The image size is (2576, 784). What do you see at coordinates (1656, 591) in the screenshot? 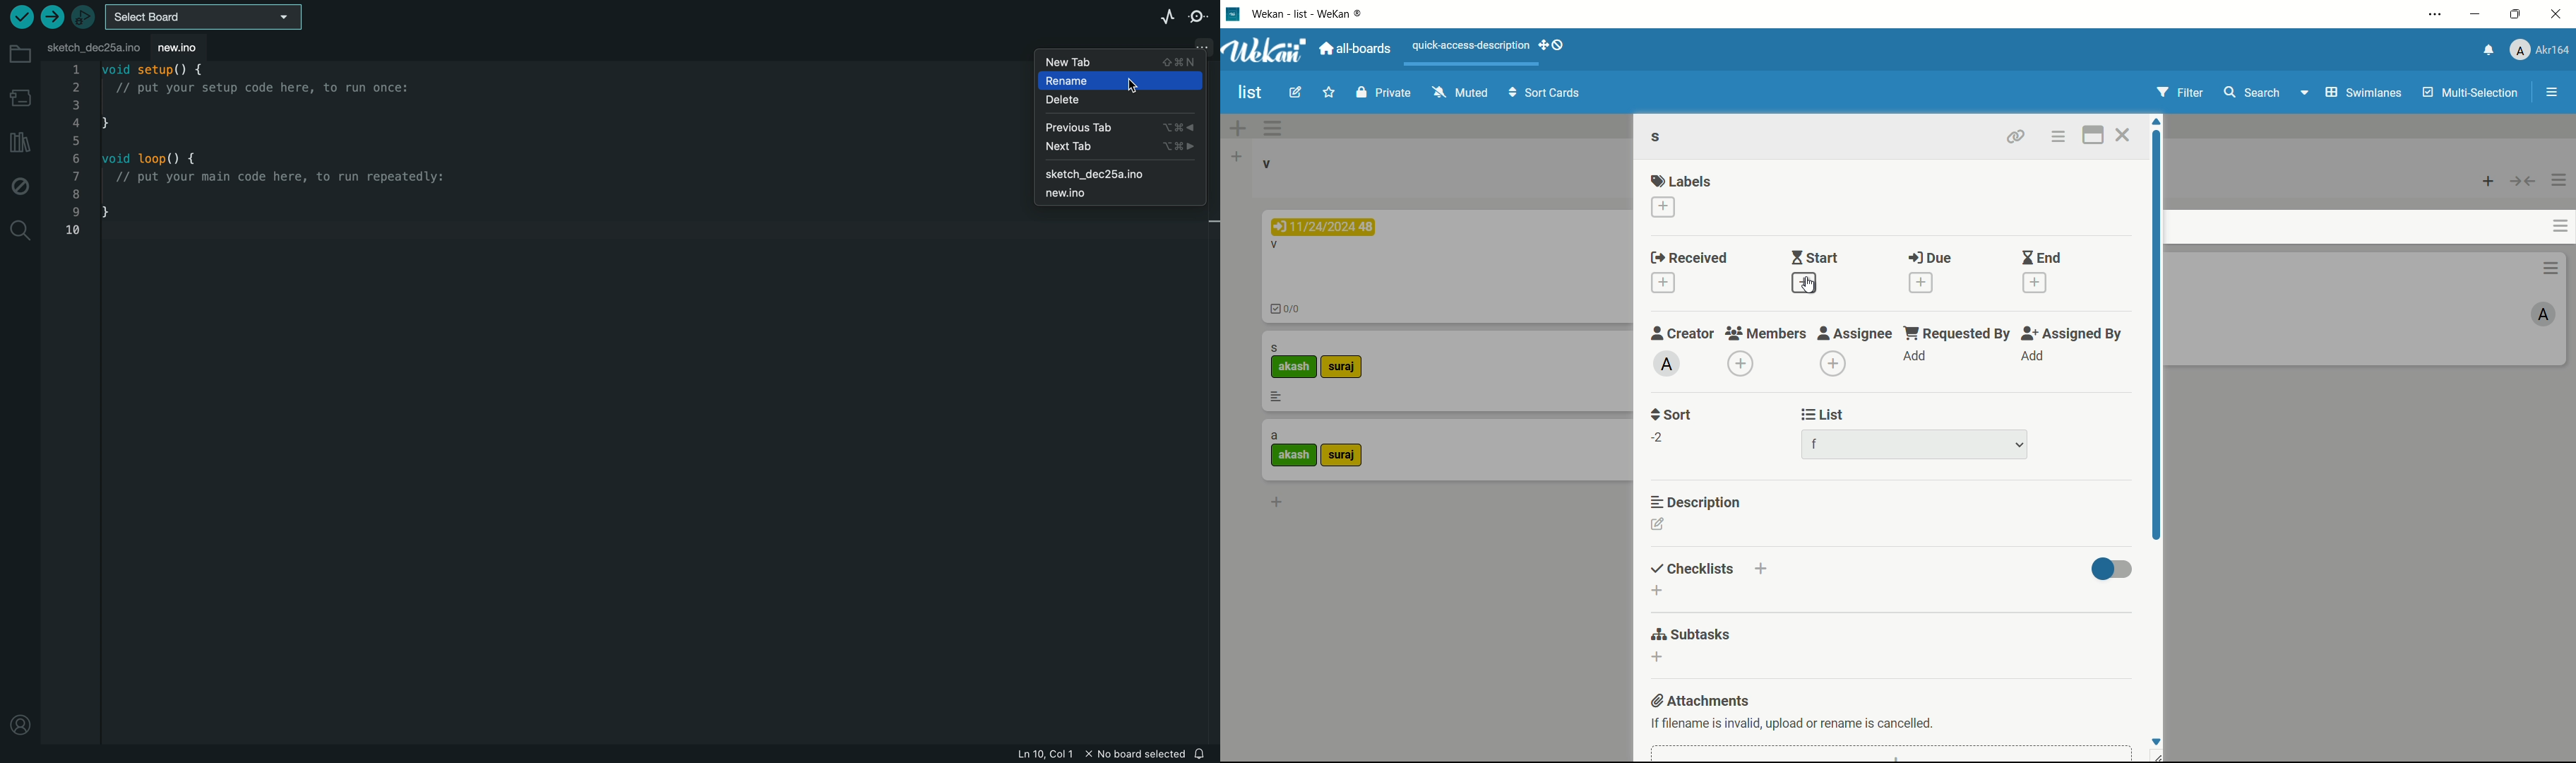
I see `add checklists` at bounding box center [1656, 591].